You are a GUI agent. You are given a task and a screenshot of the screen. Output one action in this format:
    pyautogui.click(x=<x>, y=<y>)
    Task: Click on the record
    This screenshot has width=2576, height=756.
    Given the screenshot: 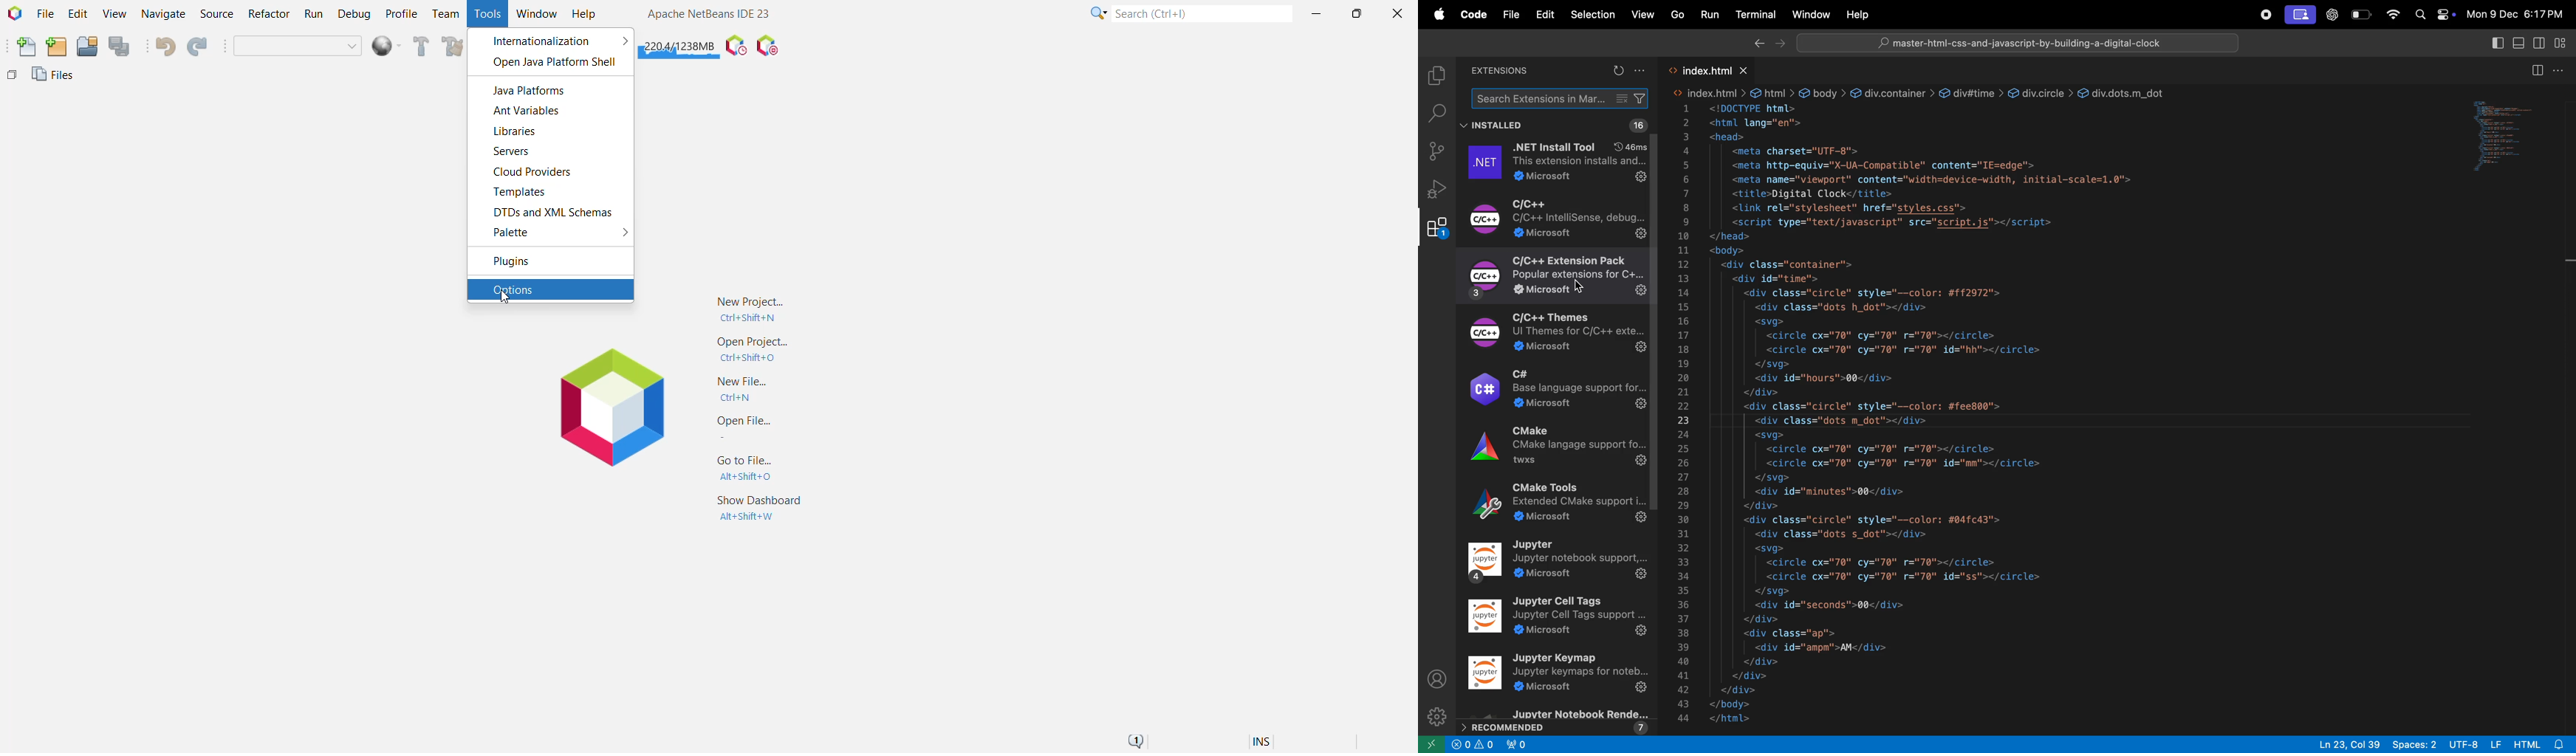 What is the action you would take?
    pyautogui.click(x=2261, y=15)
    